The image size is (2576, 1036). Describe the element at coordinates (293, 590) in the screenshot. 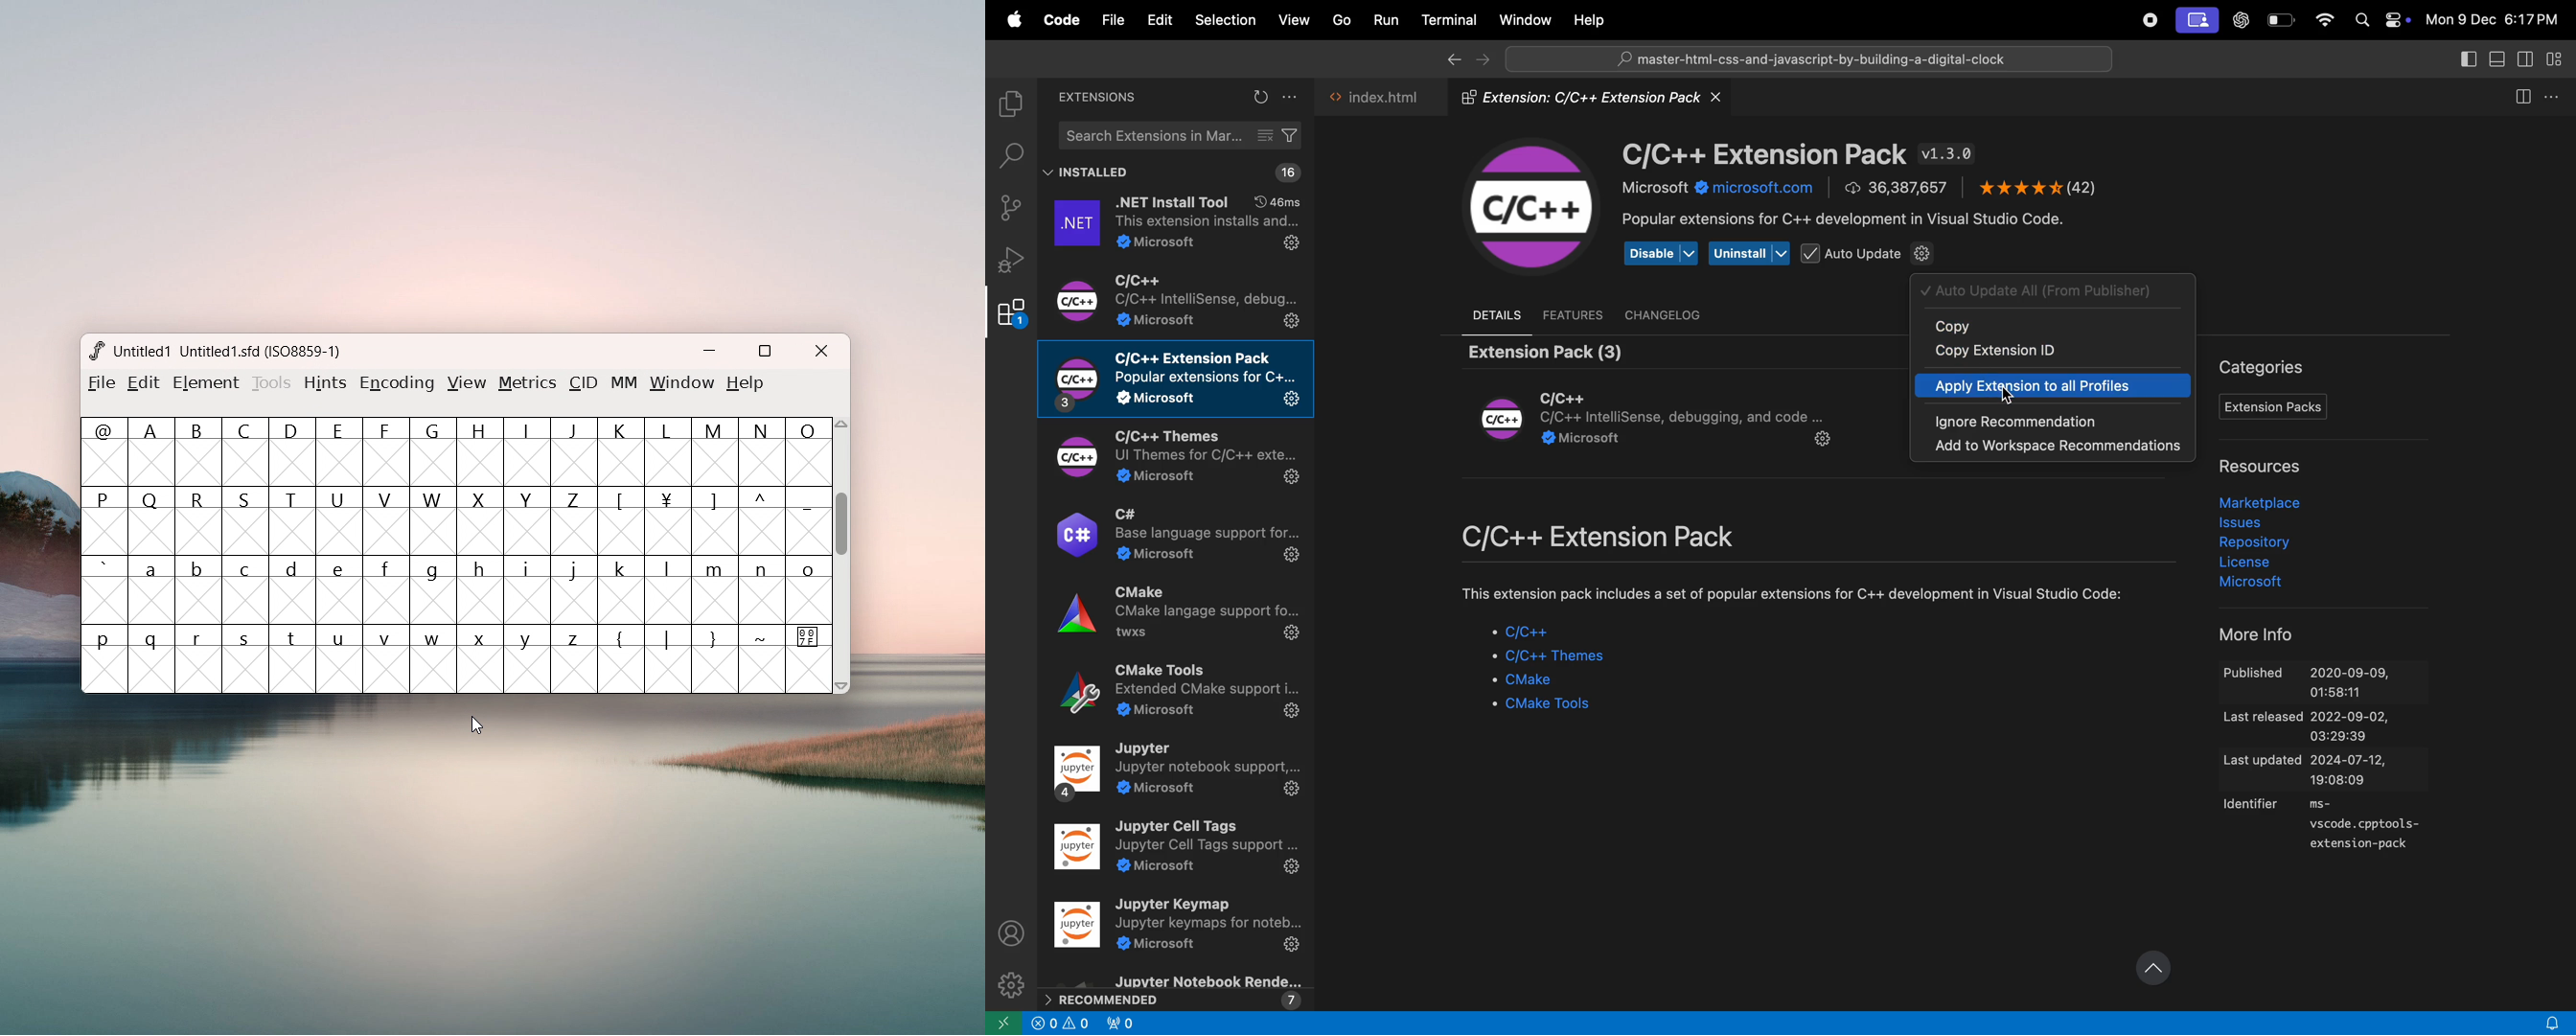

I see `d` at that location.